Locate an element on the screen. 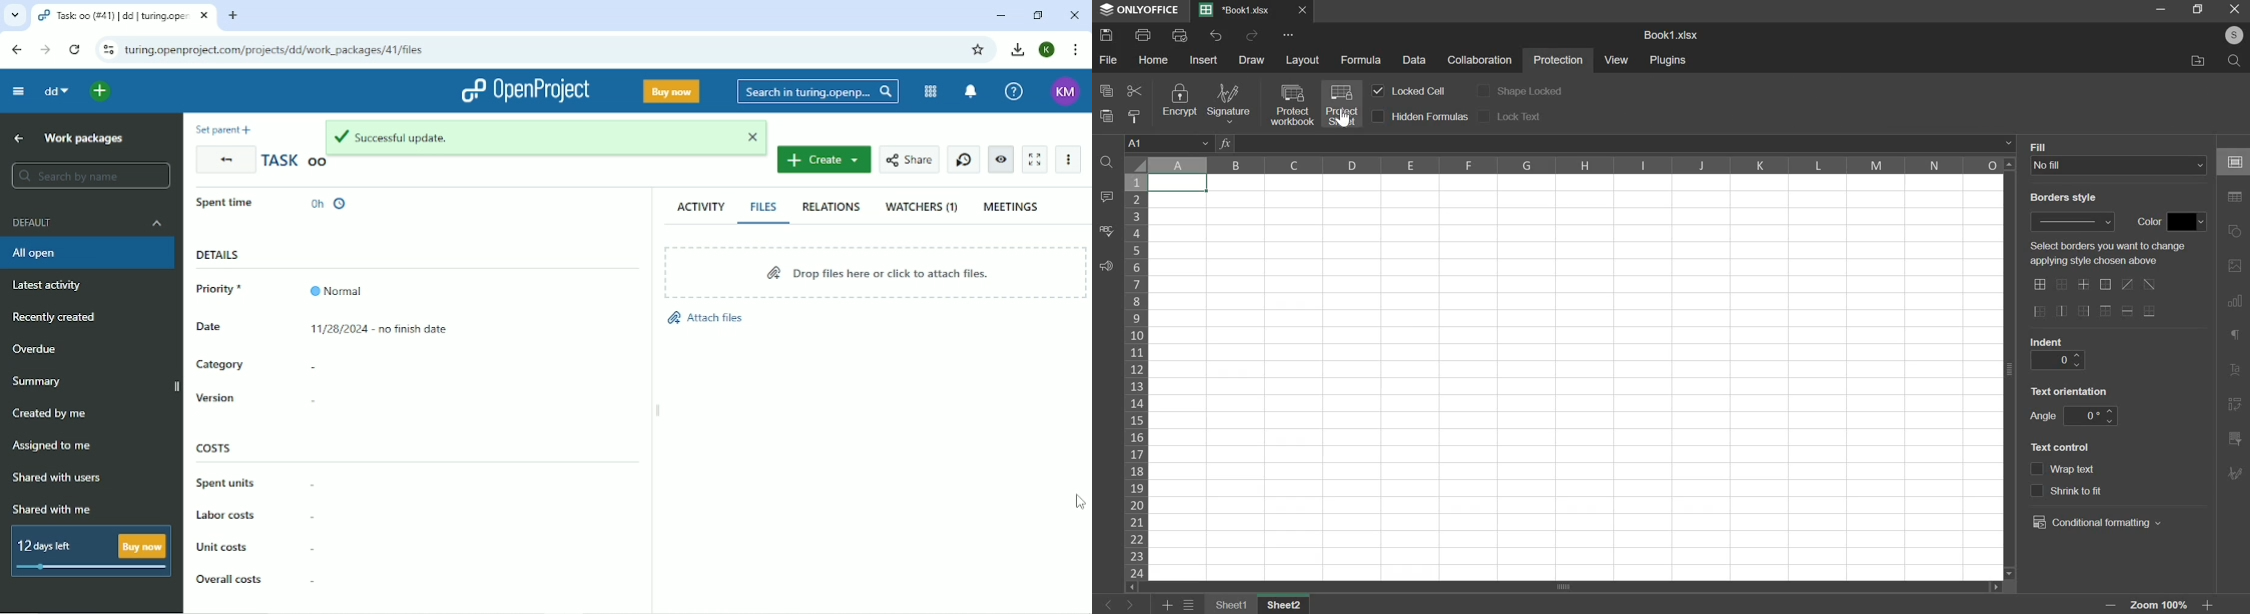 The width and height of the screenshot is (2268, 616). insert is located at coordinates (1204, 59).